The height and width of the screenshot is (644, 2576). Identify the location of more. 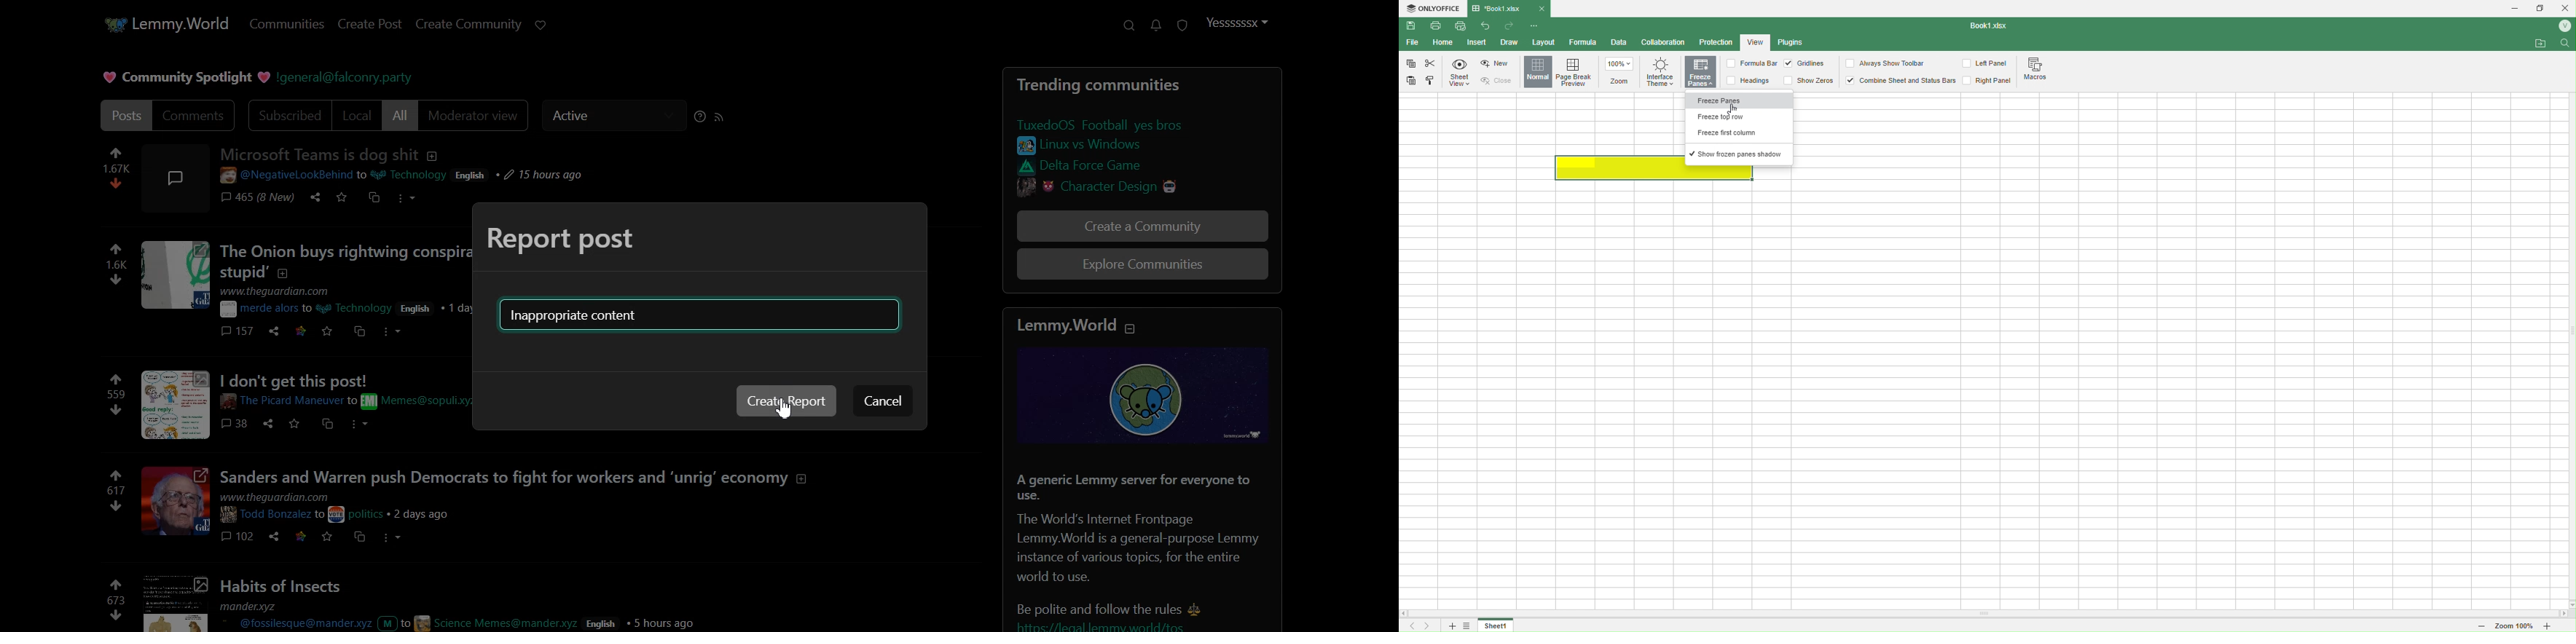
(406, 200).